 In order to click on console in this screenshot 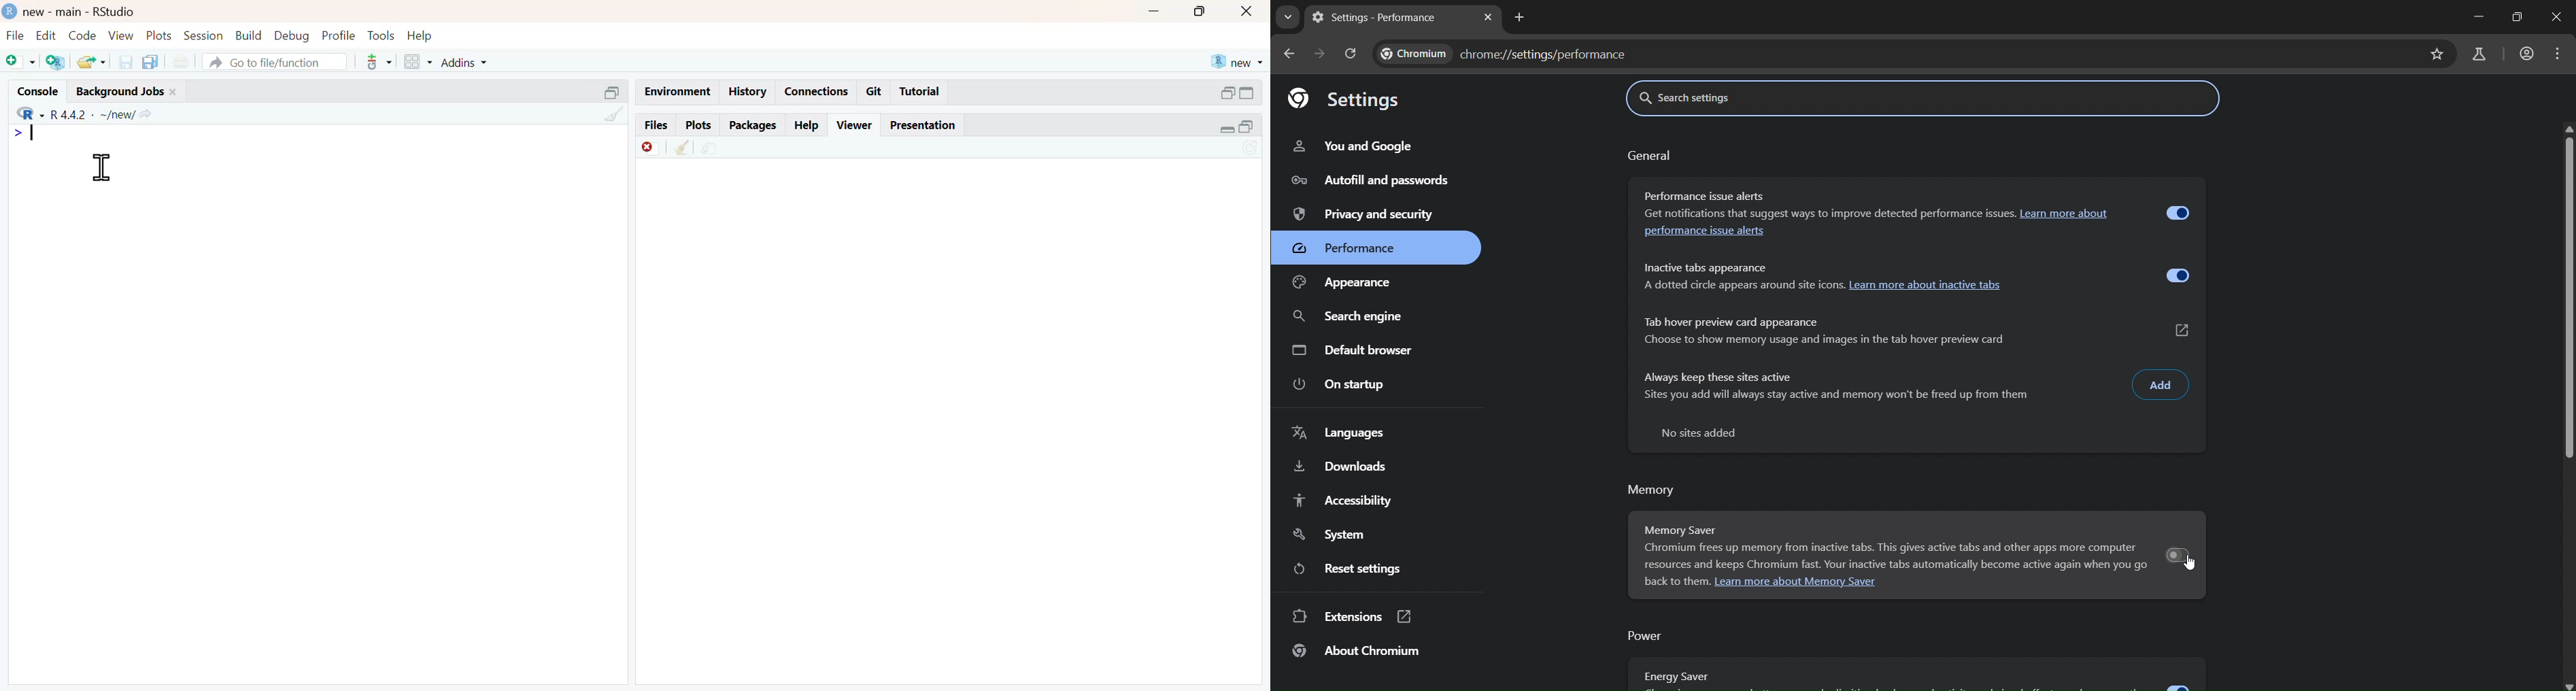, I will do `click(38, 91)`.